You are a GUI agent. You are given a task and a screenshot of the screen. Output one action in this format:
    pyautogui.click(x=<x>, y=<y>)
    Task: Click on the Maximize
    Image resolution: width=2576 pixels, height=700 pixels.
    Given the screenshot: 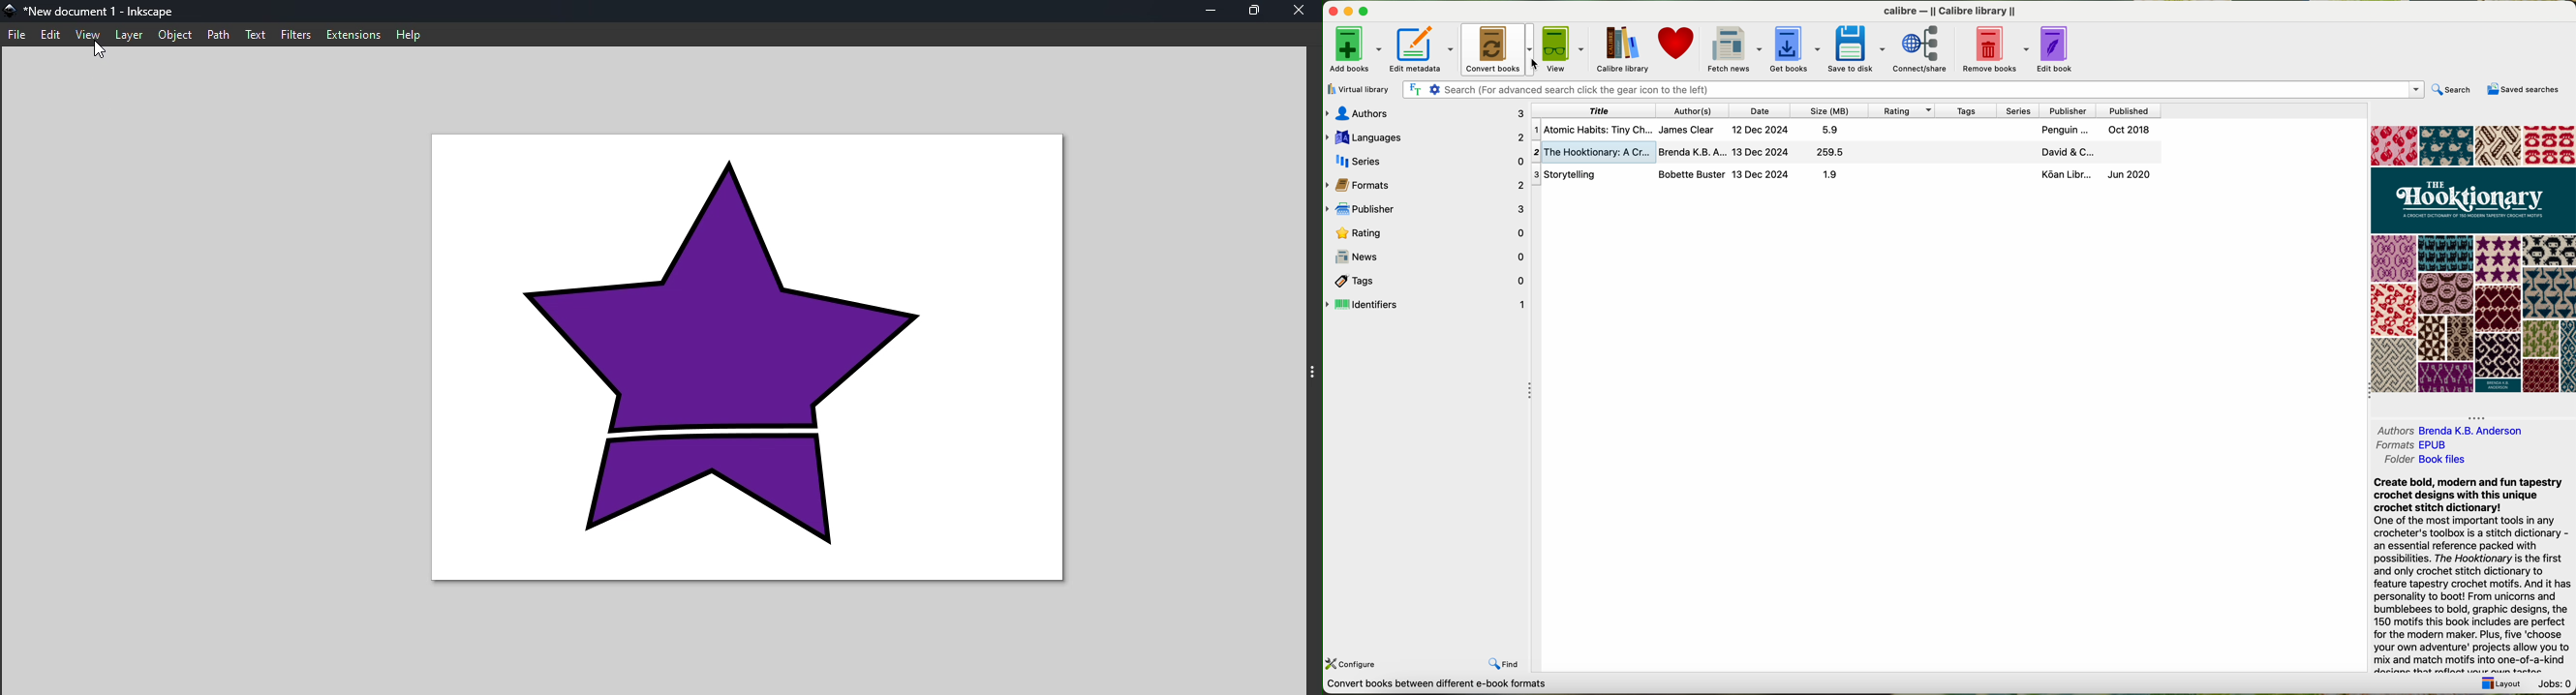 What is the action you would take?
    pyautogui.click(x=1256, y=11)
    